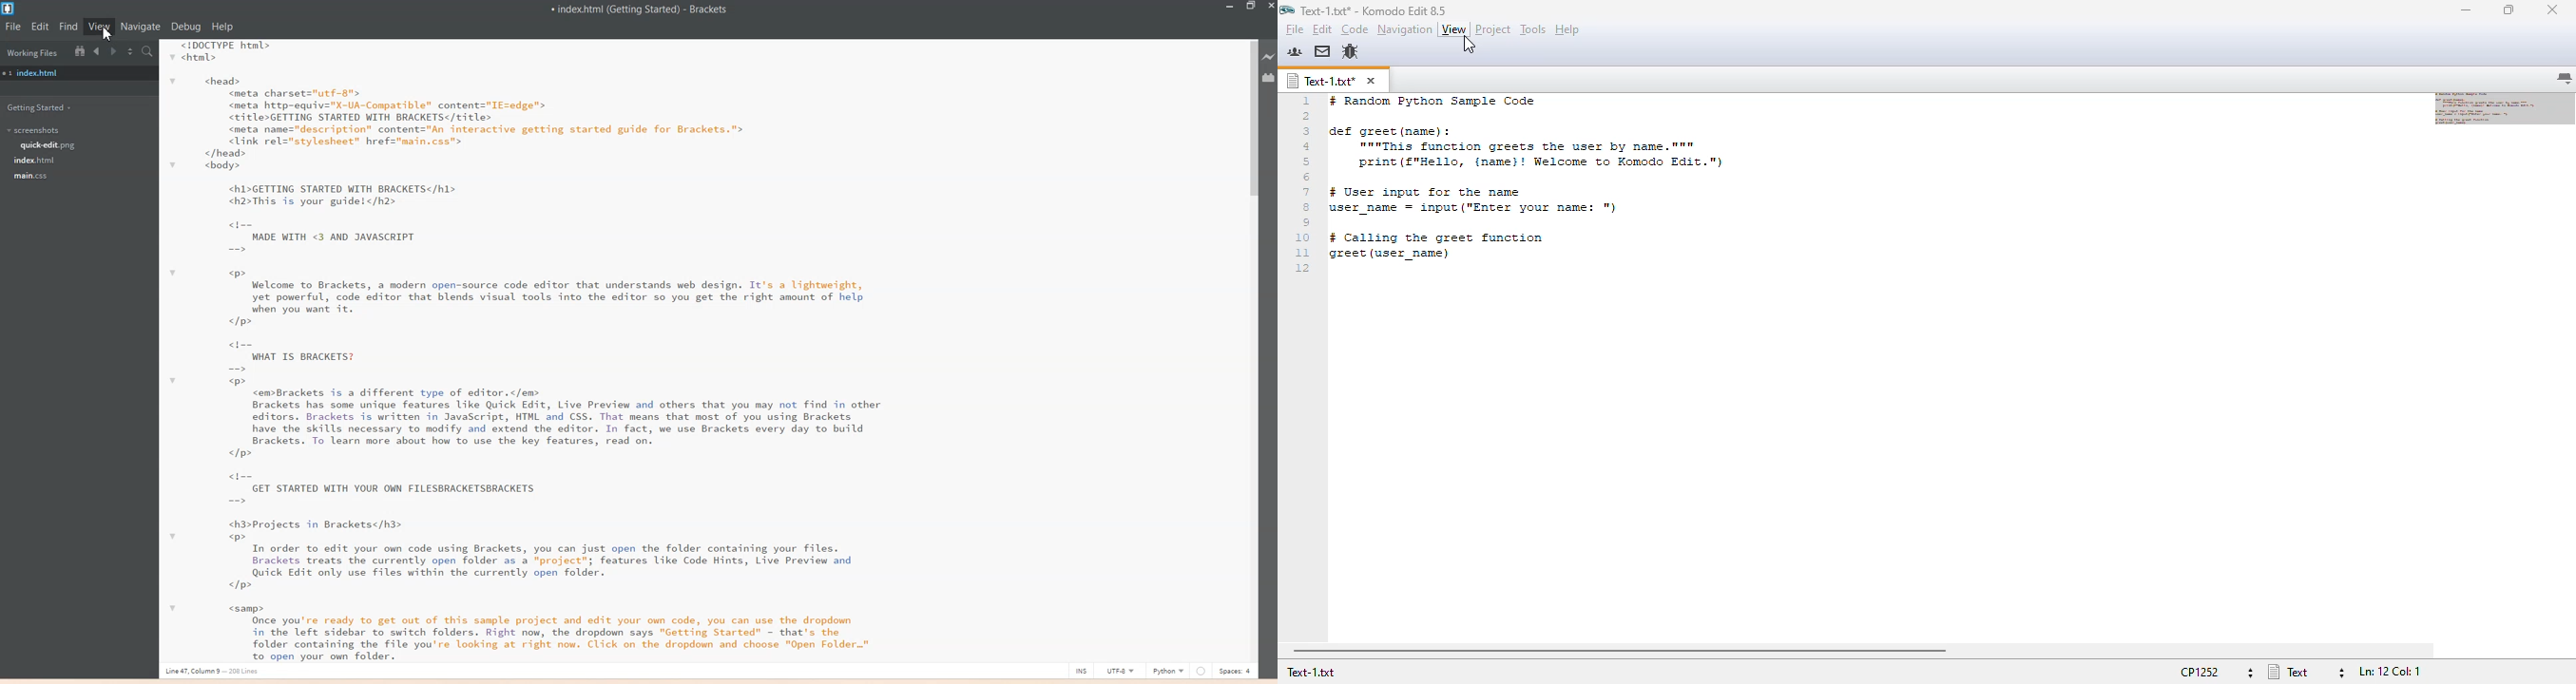 The height and width of the screenshot is (700, 2576). What do you see at coordinates (1312, 673) in the screenshot?
I see `text-1` at bounding box center [1312, 673].